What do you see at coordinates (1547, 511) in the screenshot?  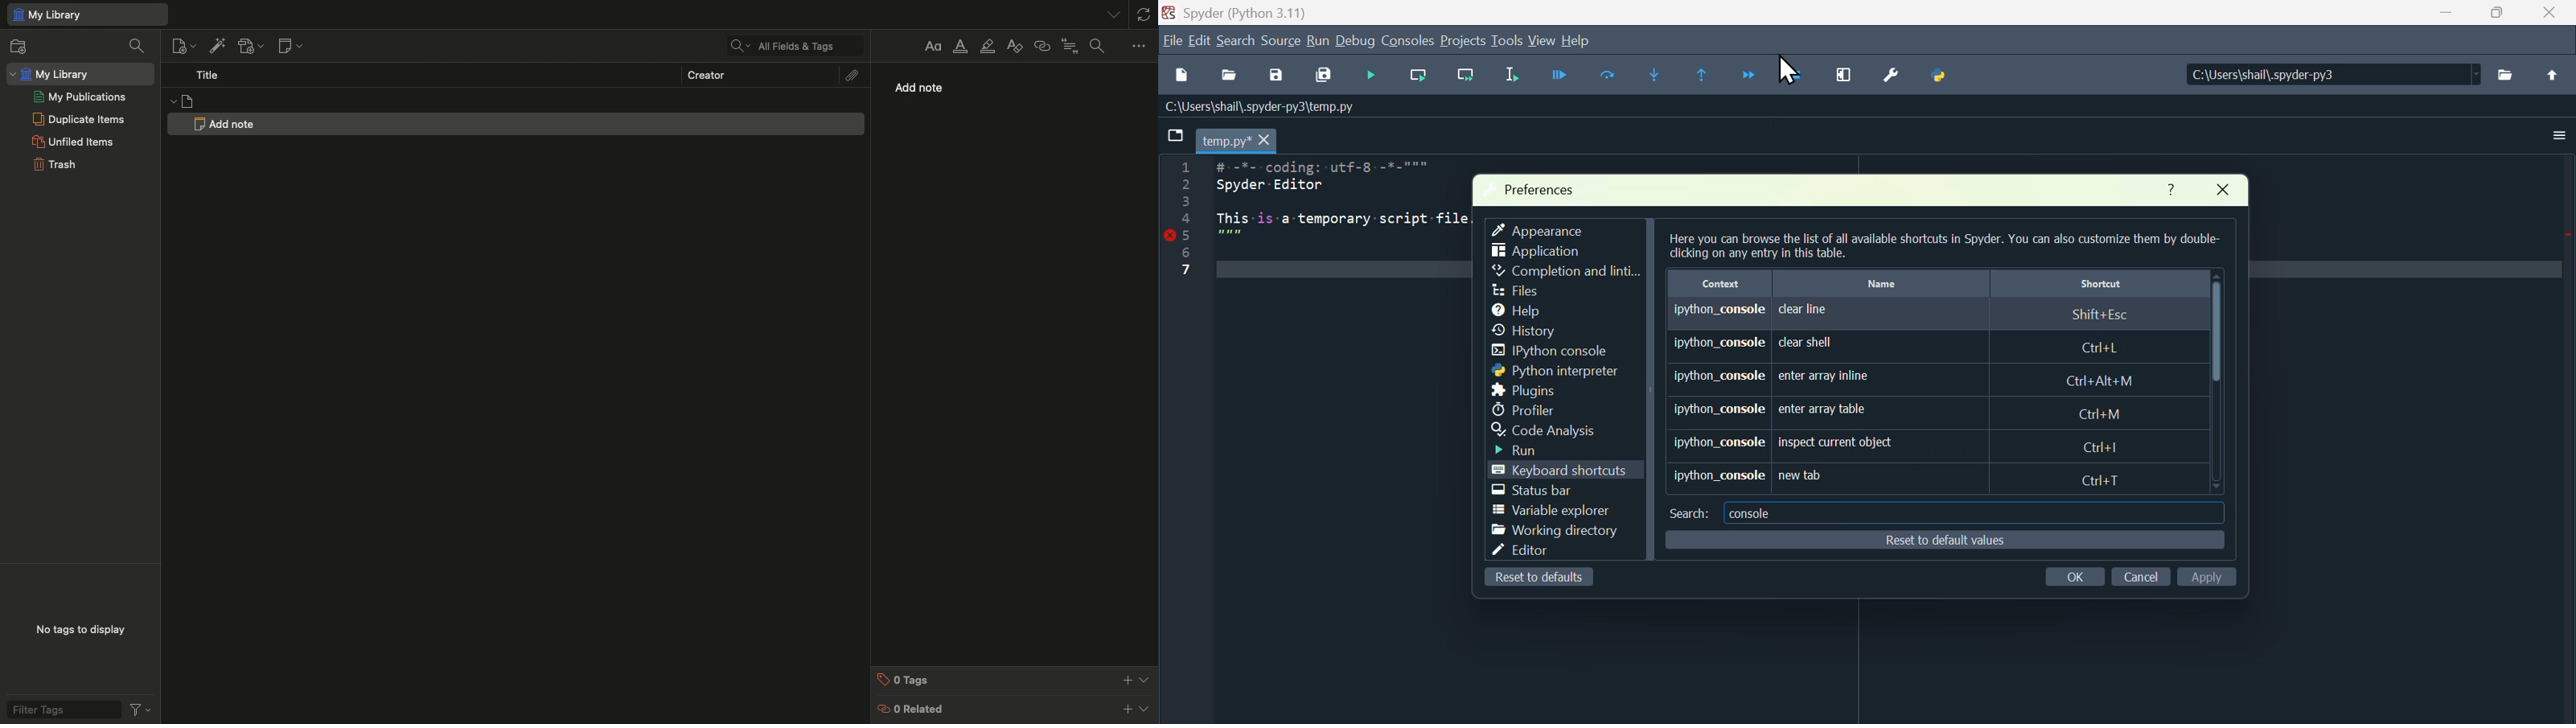 I see `Variable explorer` at bounding box center [1547, 511].